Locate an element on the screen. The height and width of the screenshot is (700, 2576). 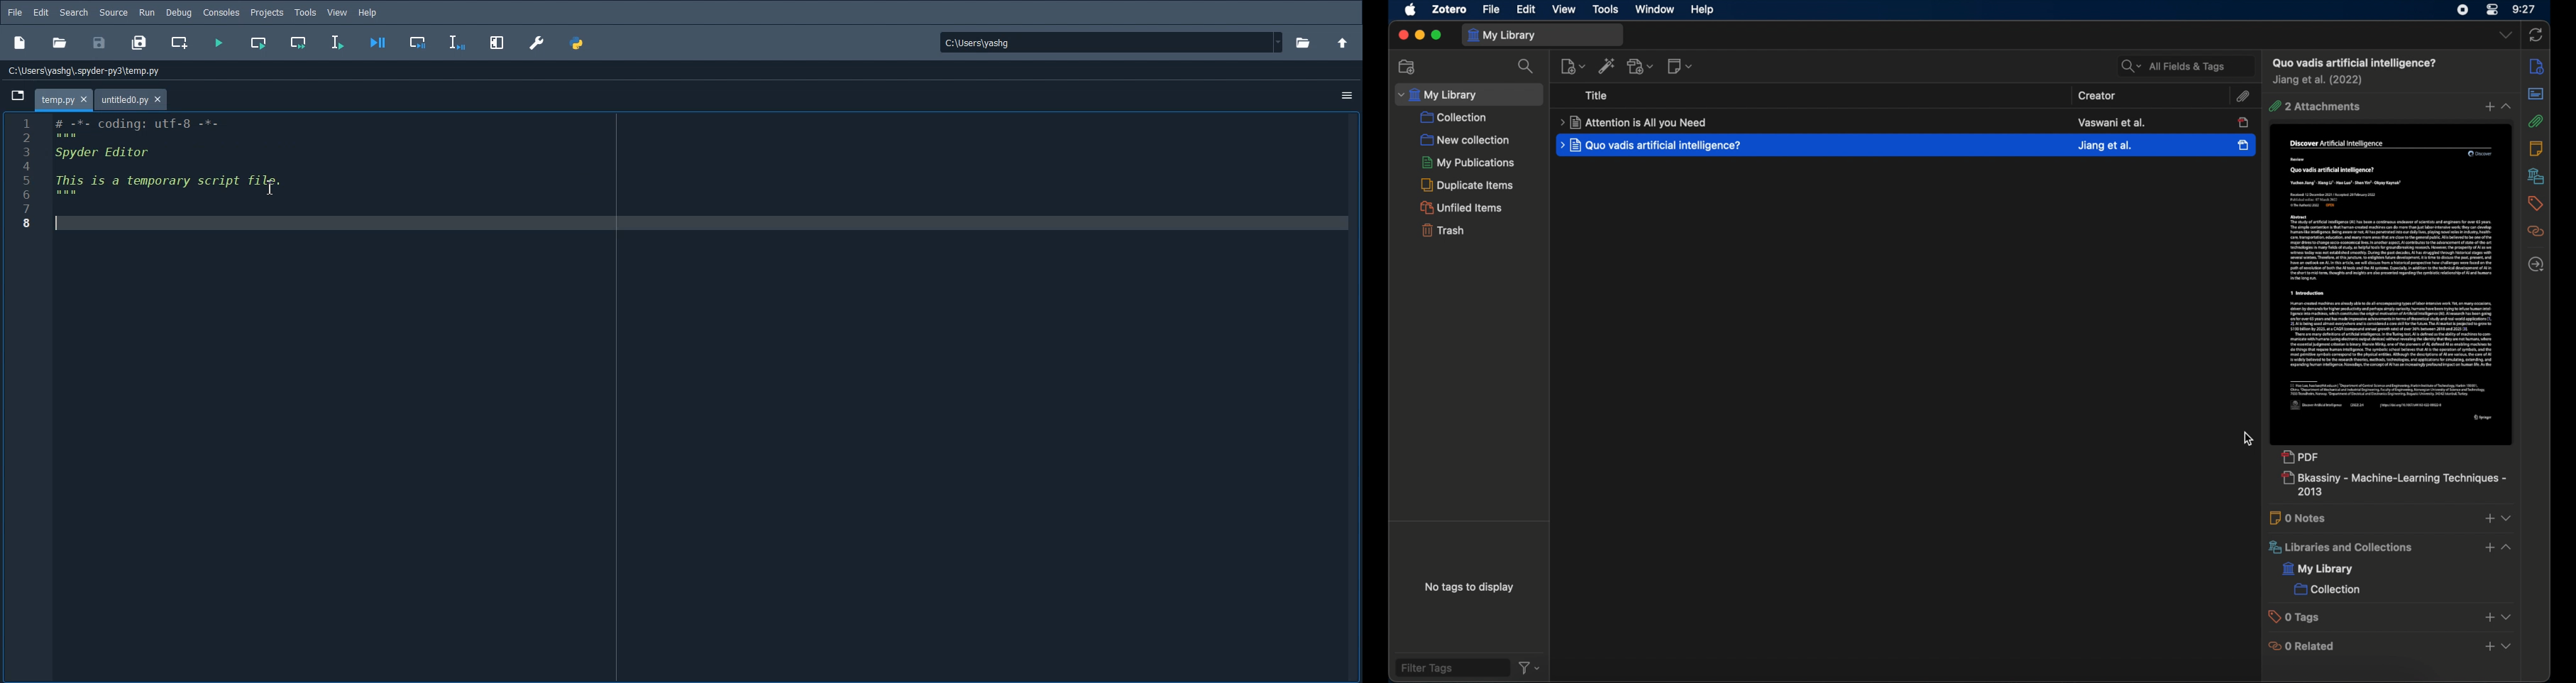
trash is located at coordinates (1442, 232).